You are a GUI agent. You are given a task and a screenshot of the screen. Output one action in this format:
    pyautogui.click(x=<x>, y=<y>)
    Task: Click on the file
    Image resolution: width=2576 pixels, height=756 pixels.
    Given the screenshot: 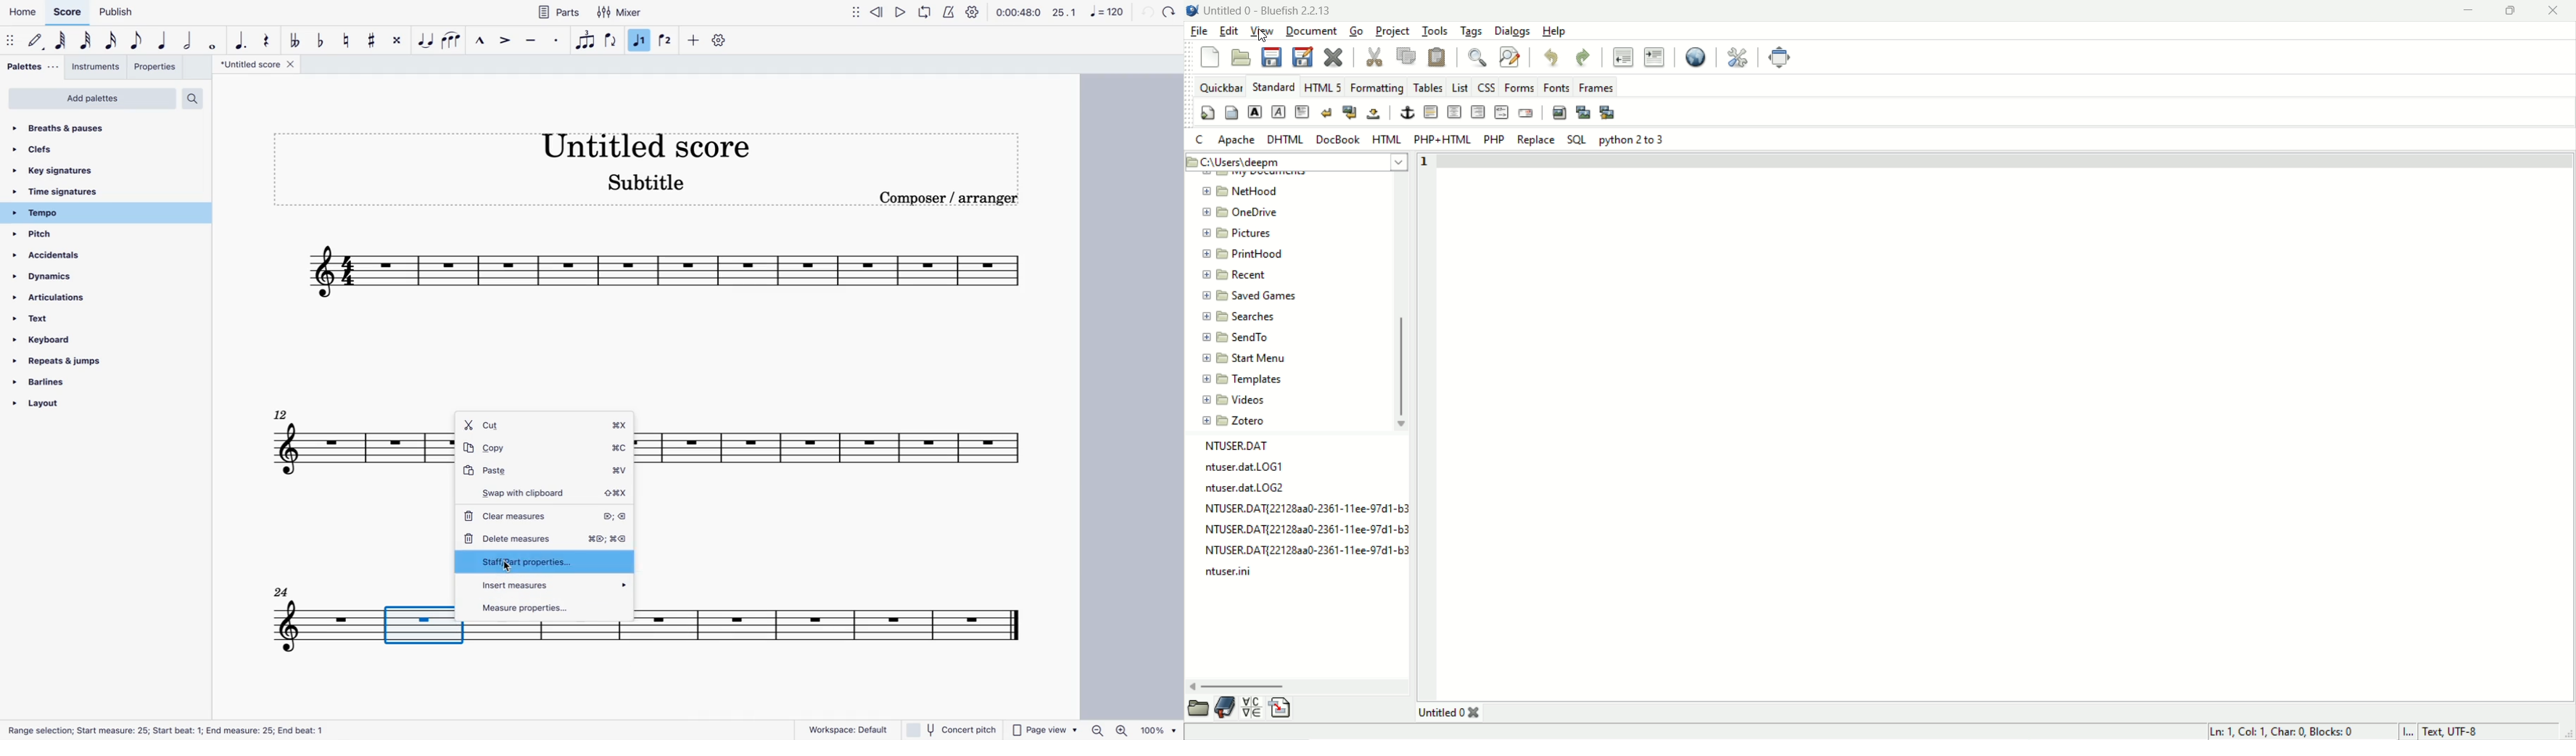 What is the action you would take?
    pyautogui.click(x=1308, y=509)
    